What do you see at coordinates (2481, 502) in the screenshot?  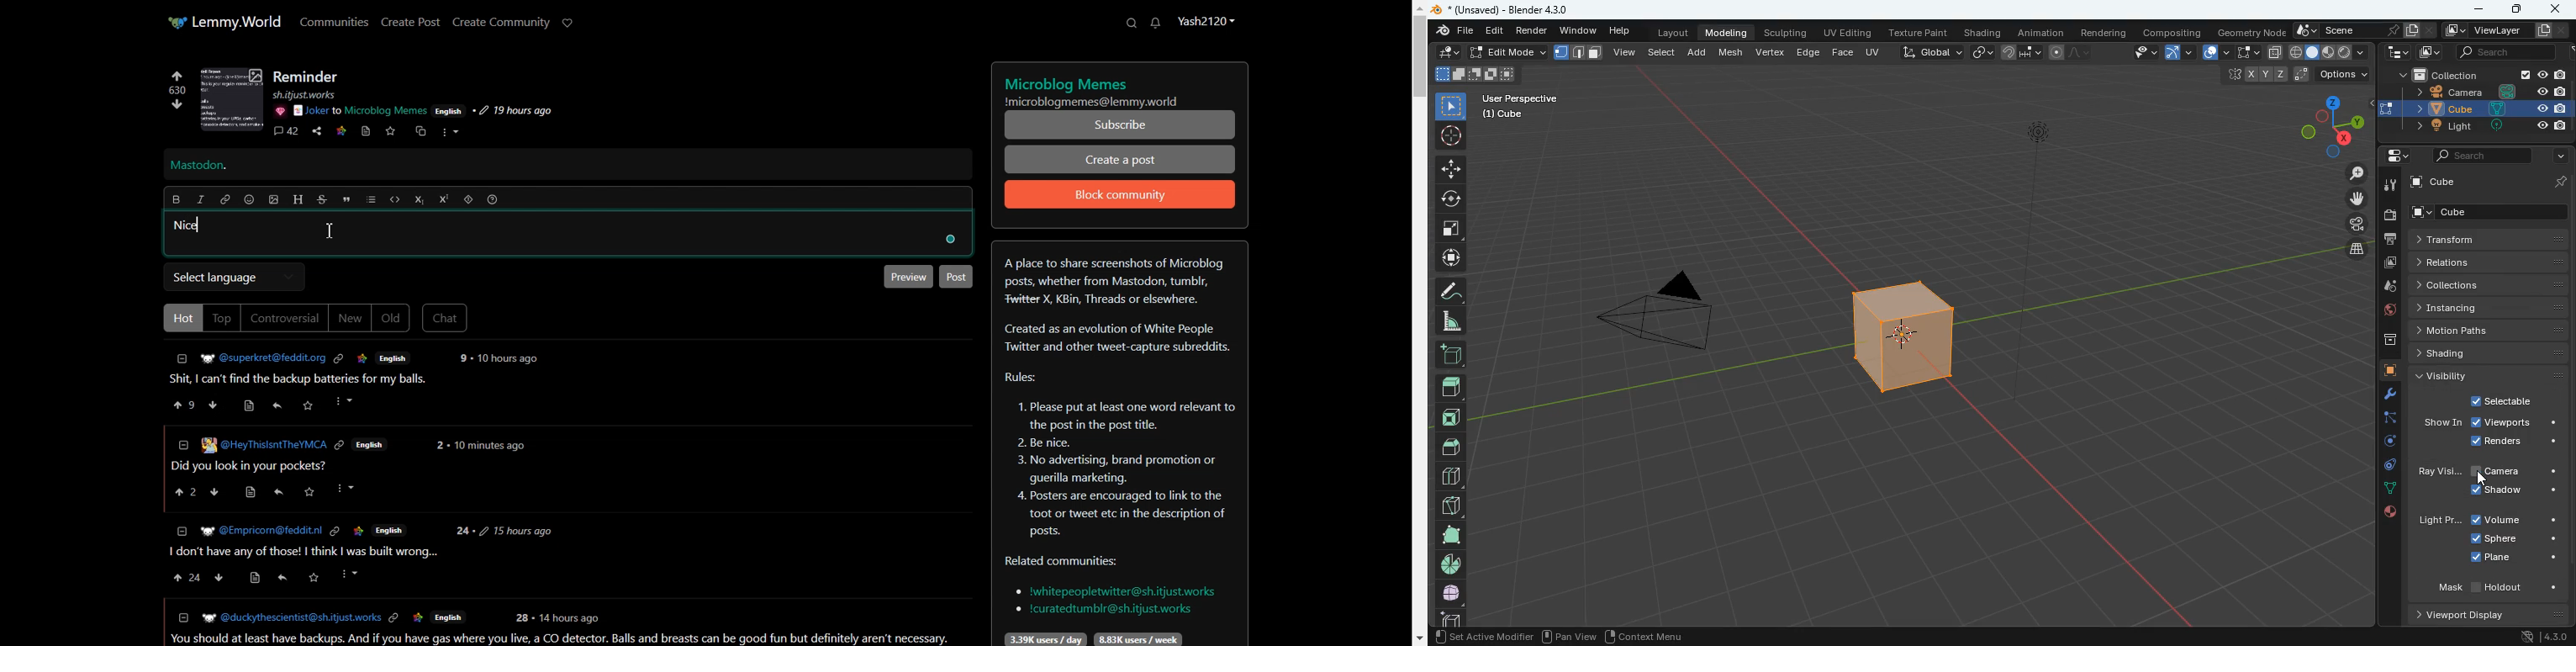 I see `object visibility` at bounding box center [2481, 502].